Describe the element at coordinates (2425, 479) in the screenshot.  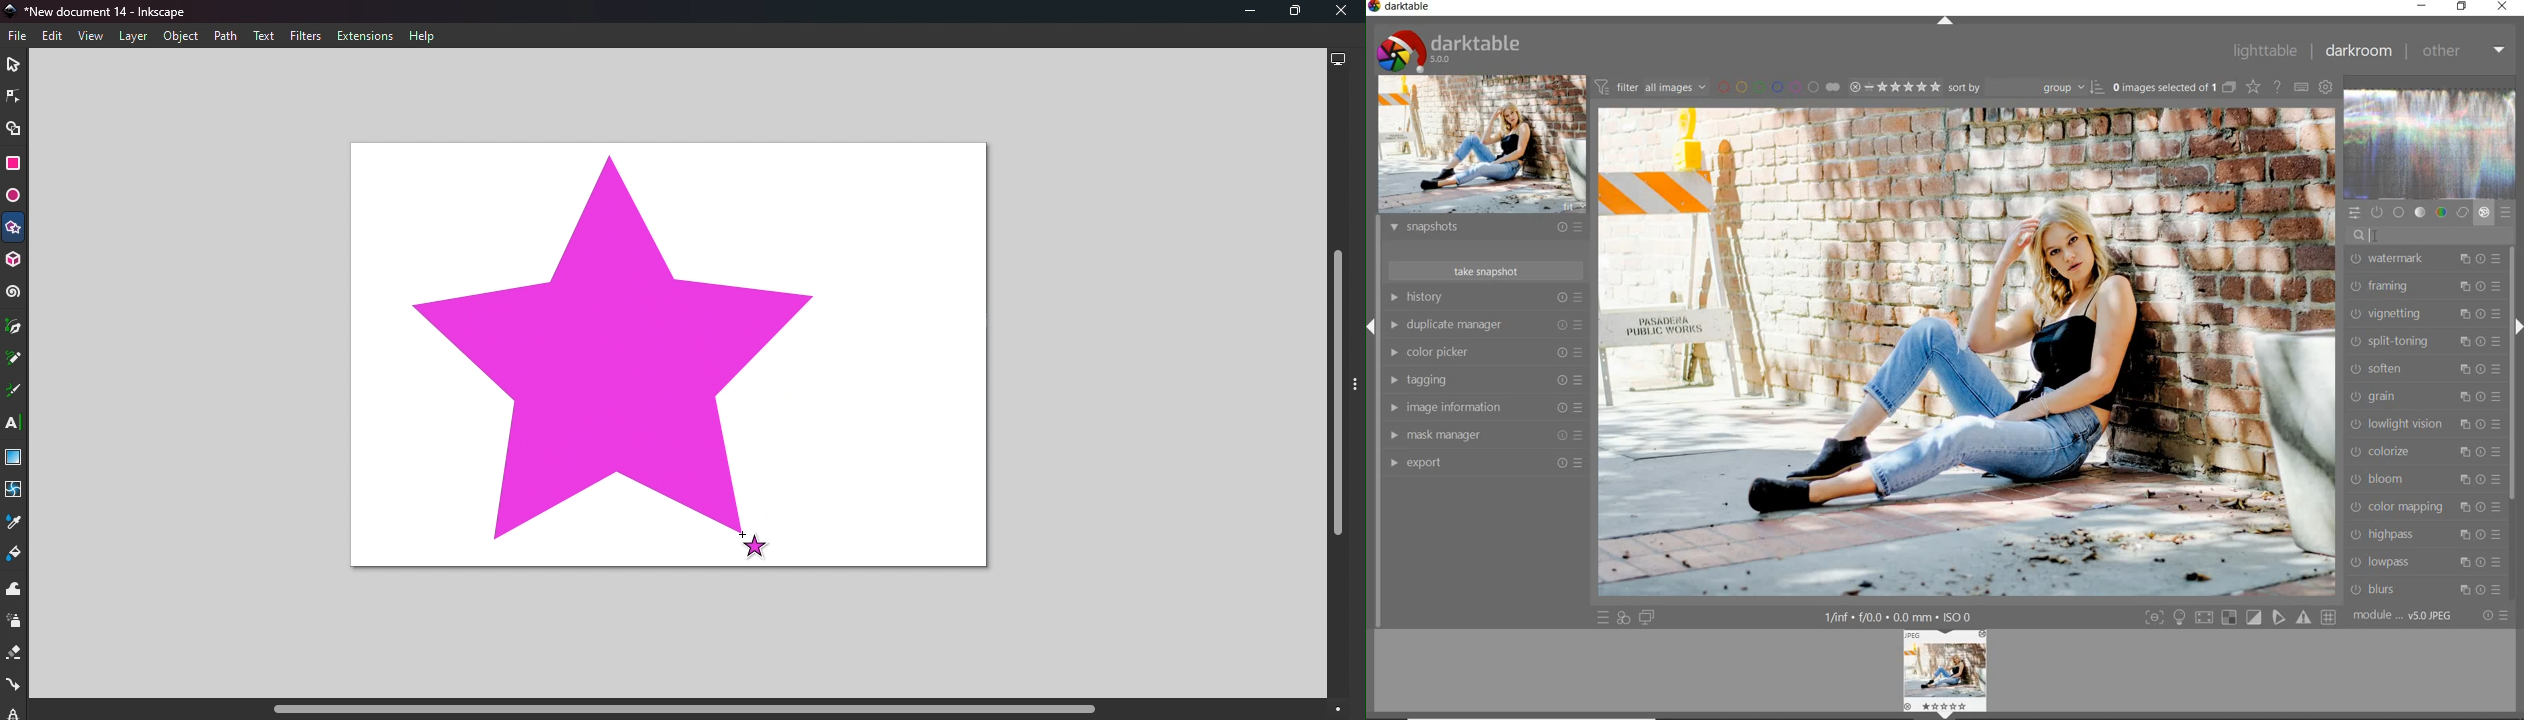
I see `bloom` at that location.